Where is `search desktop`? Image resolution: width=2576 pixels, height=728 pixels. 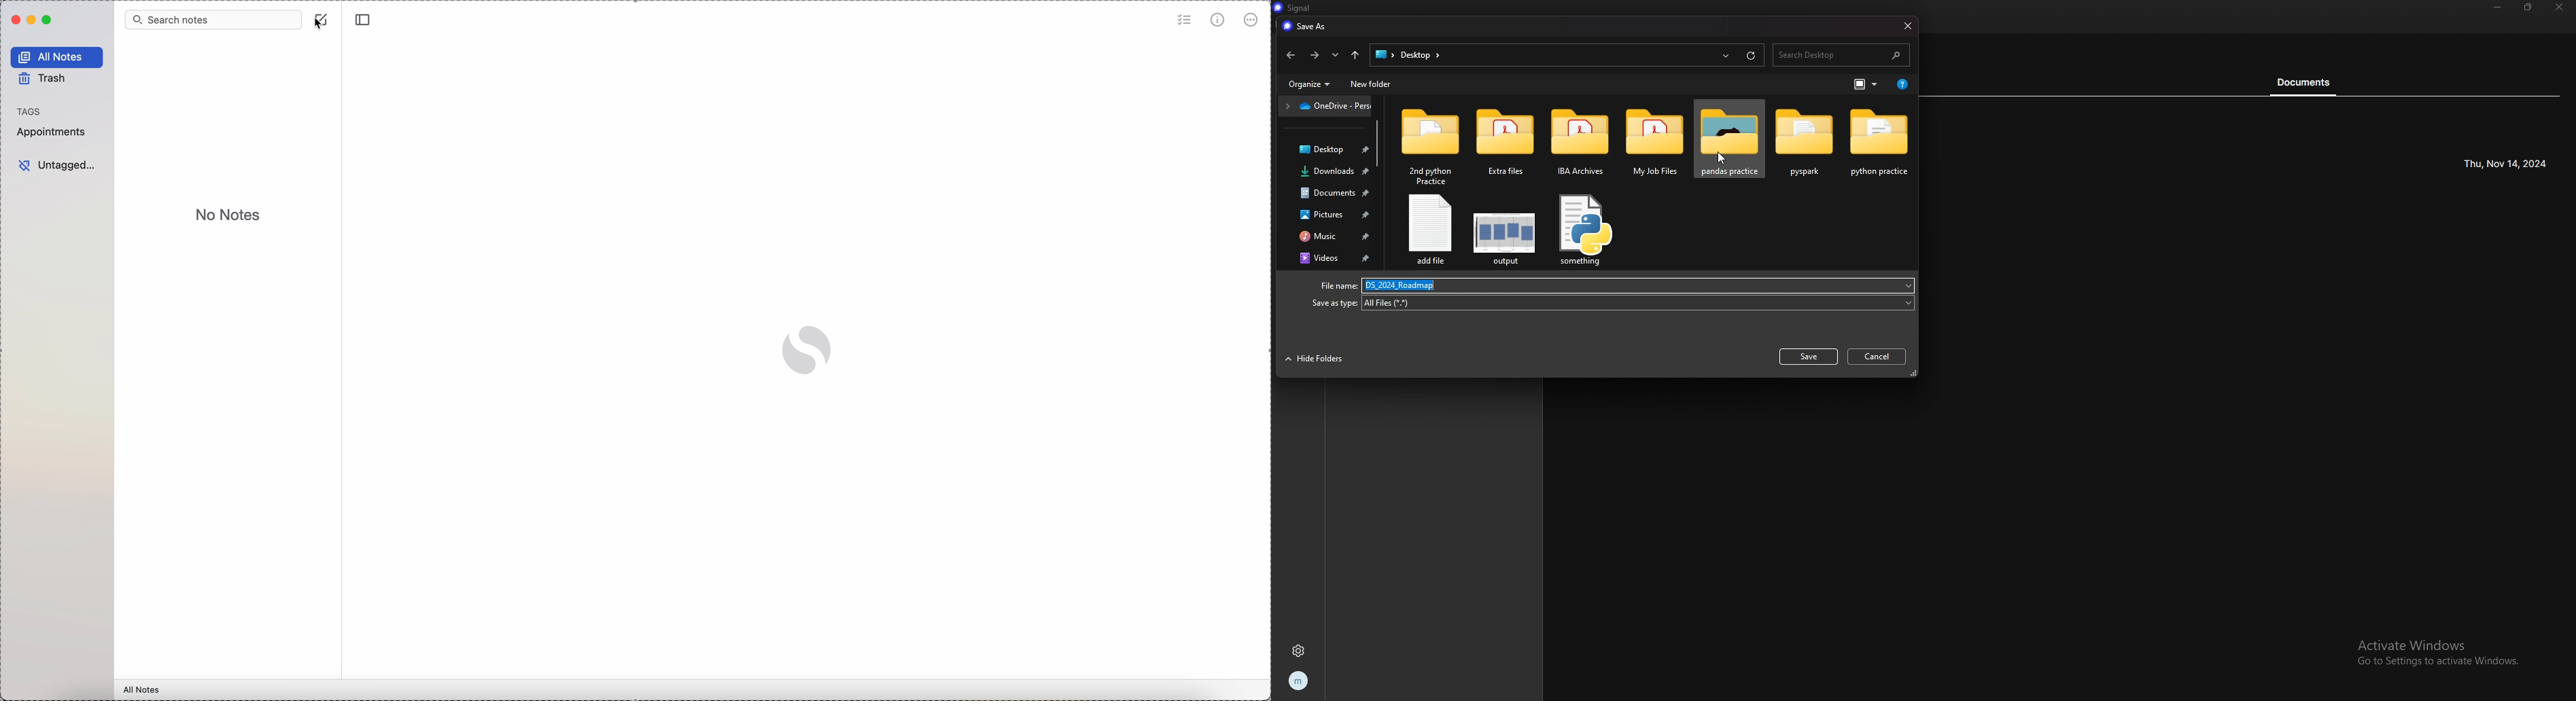 search desktop is located at coordinates (1841, 54).